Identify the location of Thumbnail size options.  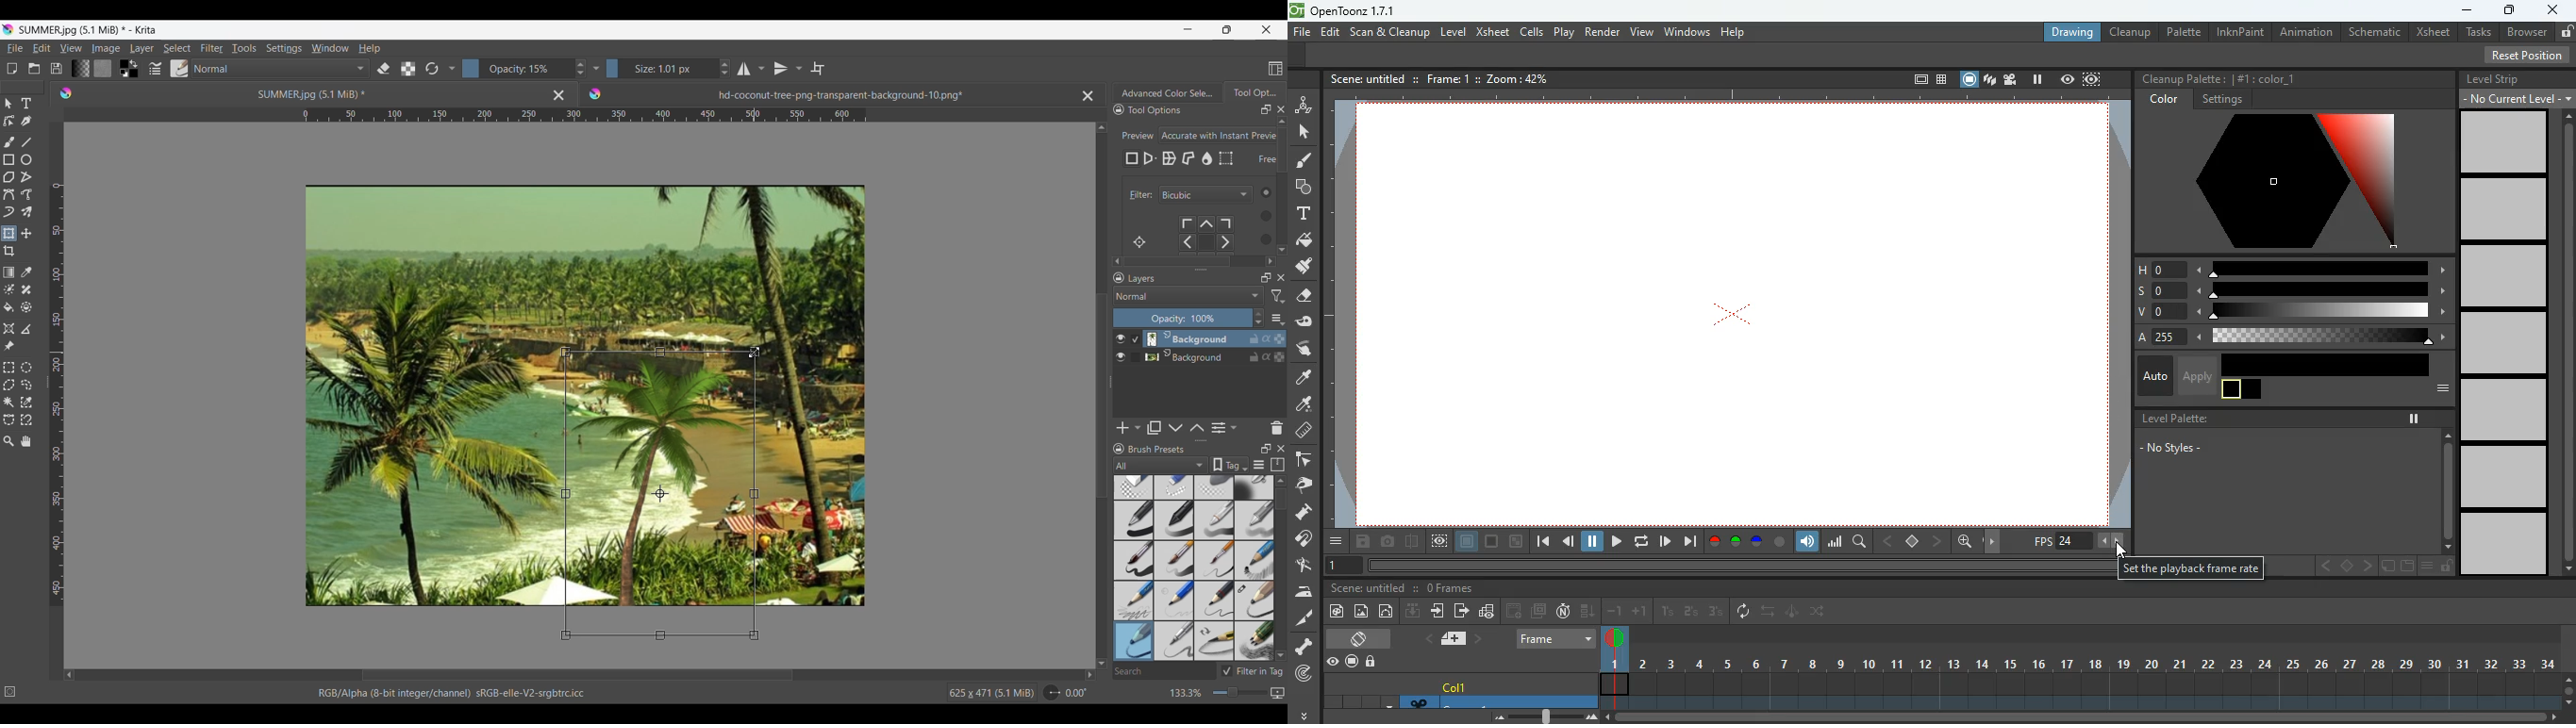
(1278, 318).